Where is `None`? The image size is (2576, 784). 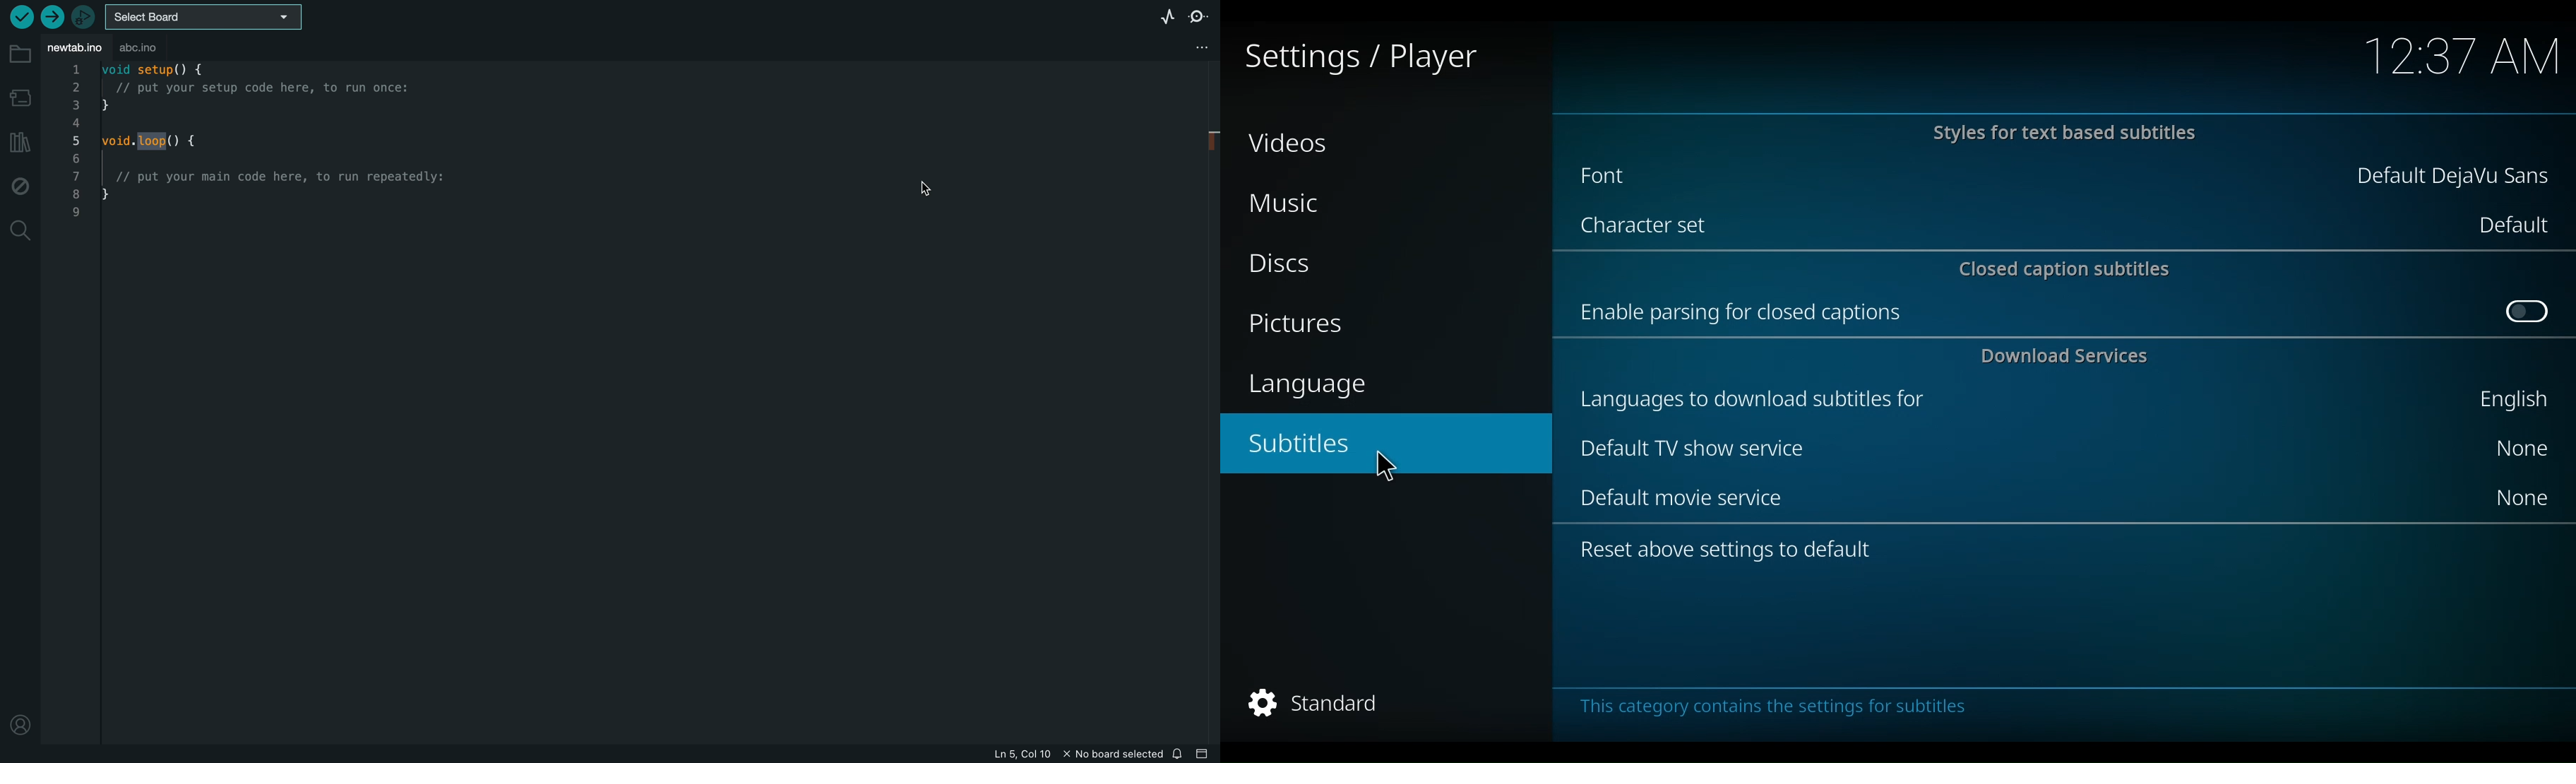
None is located at coordinates (2520, 499).